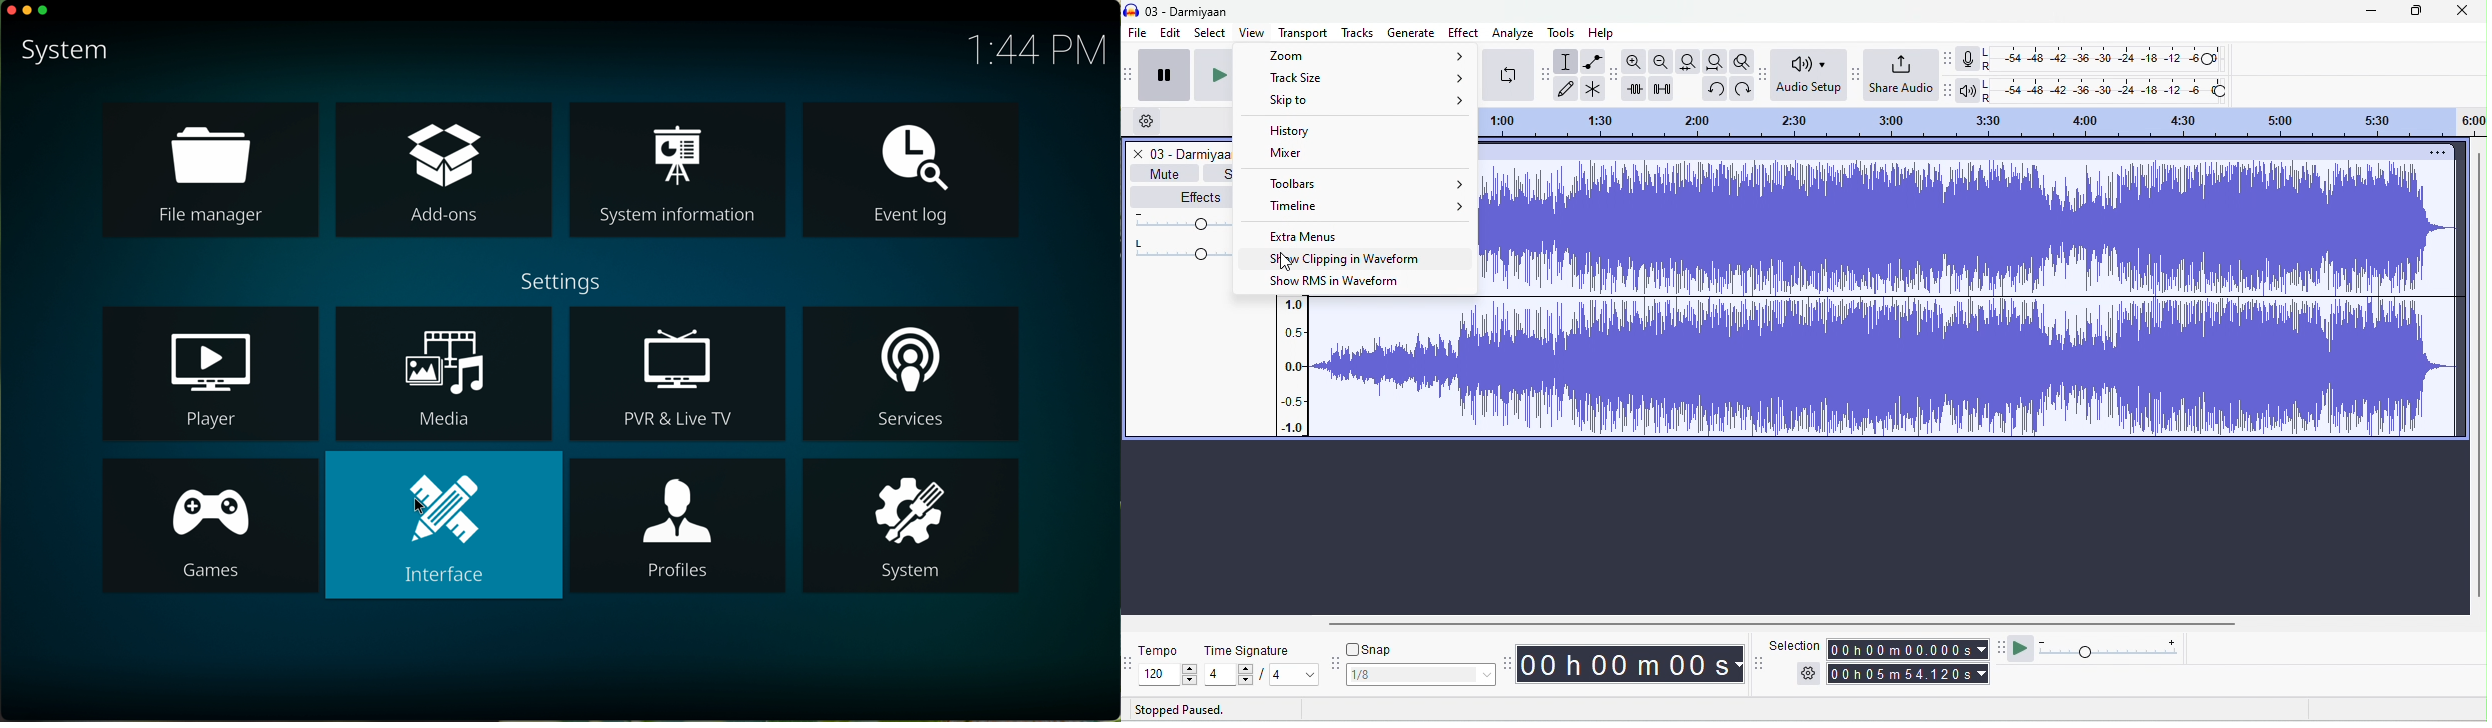  I want to click on playback meter, so click(1970, 91).